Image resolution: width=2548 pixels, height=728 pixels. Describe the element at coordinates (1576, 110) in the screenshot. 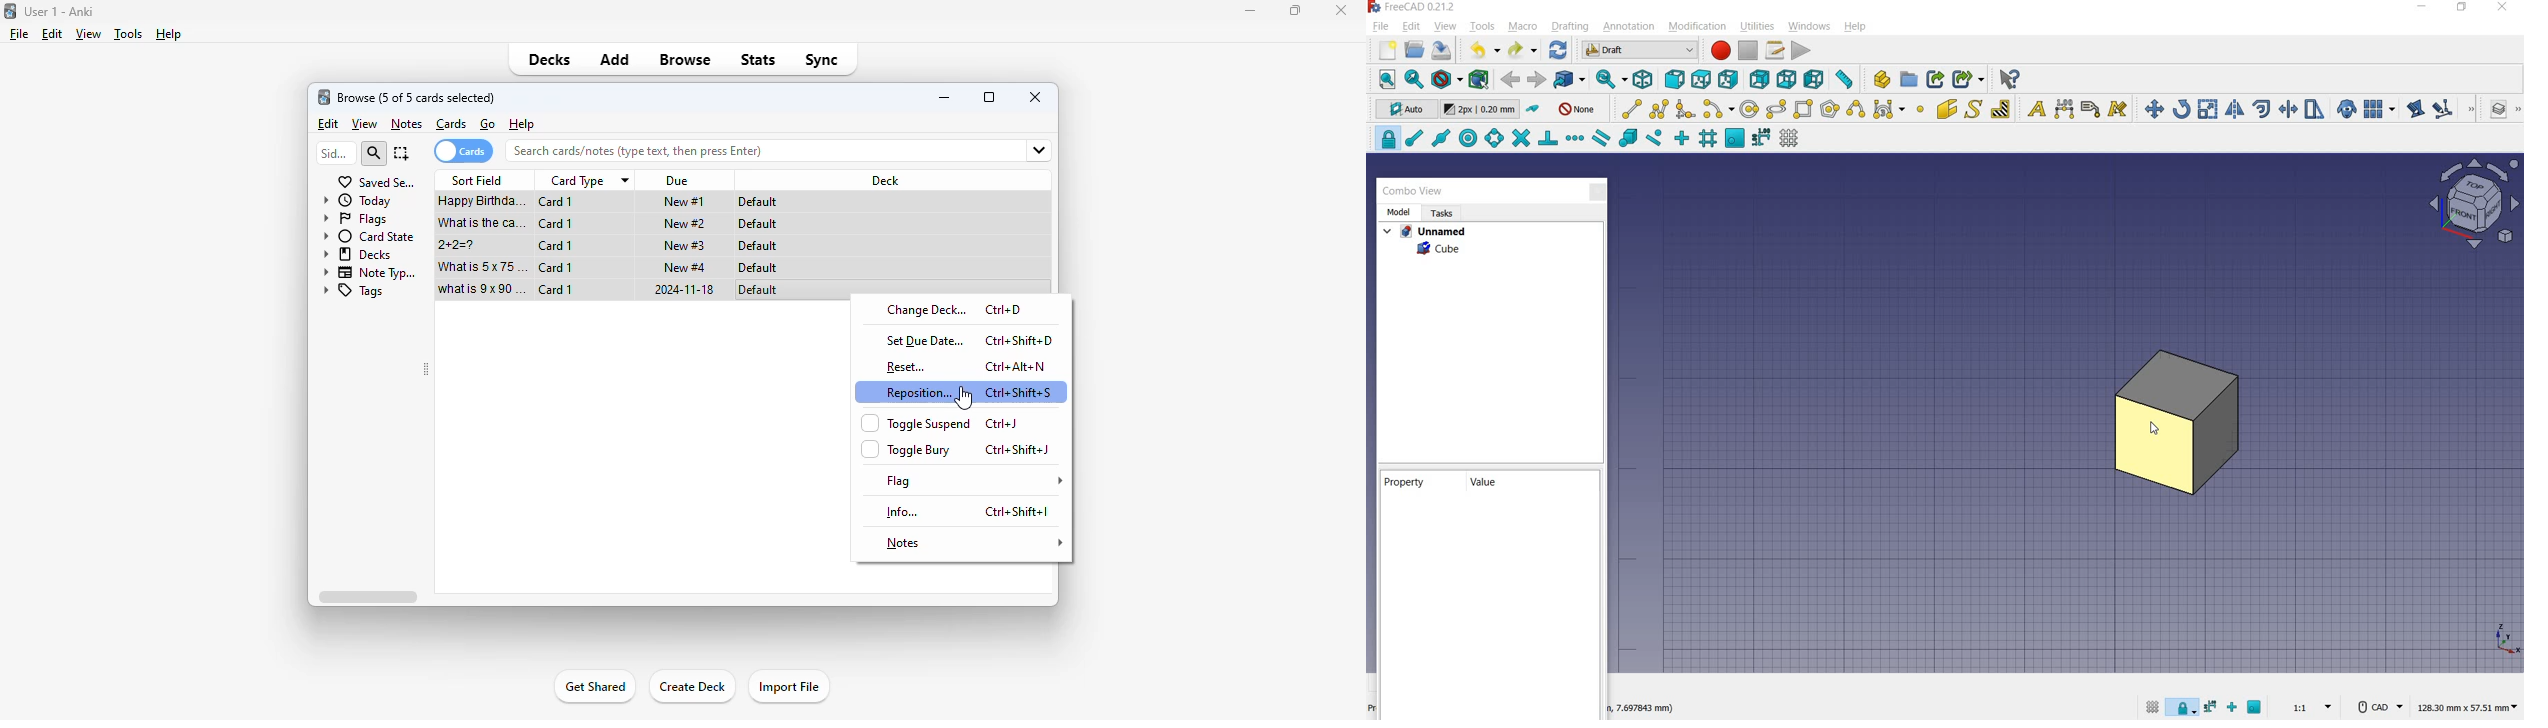

I see `autogroup off` at that location.